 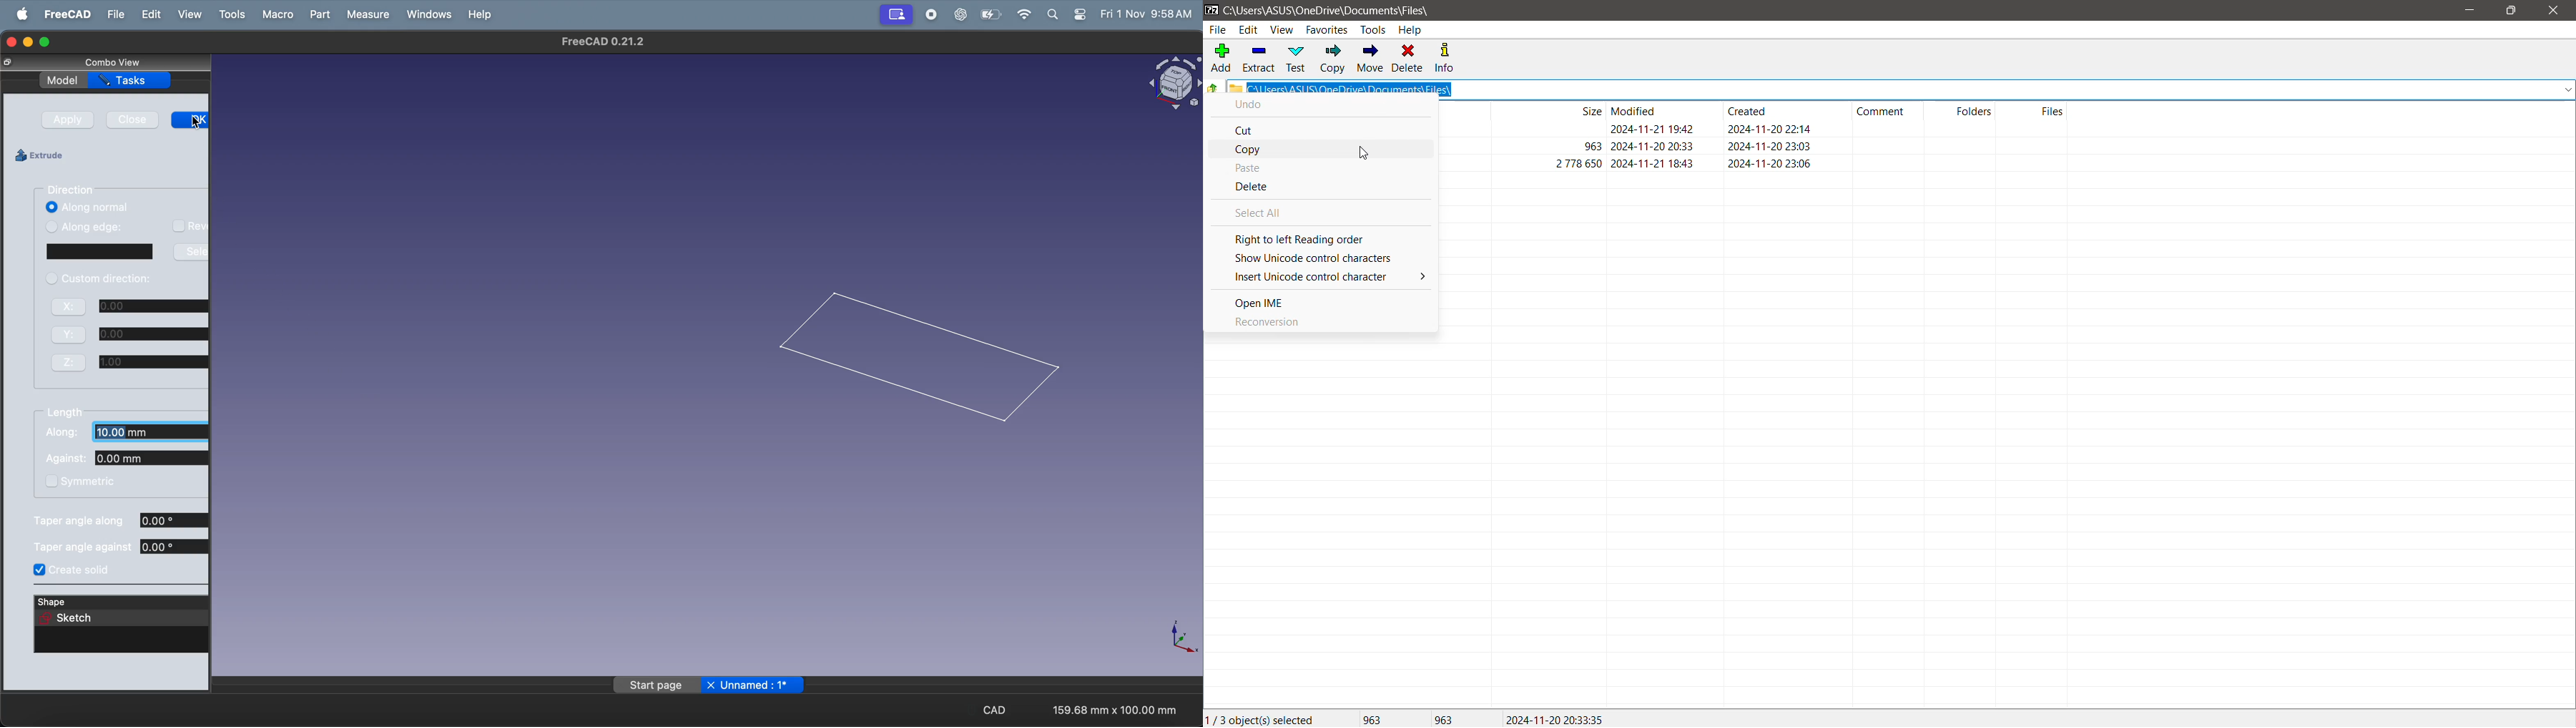 I want to click on created, so click(x=1746, y=111).